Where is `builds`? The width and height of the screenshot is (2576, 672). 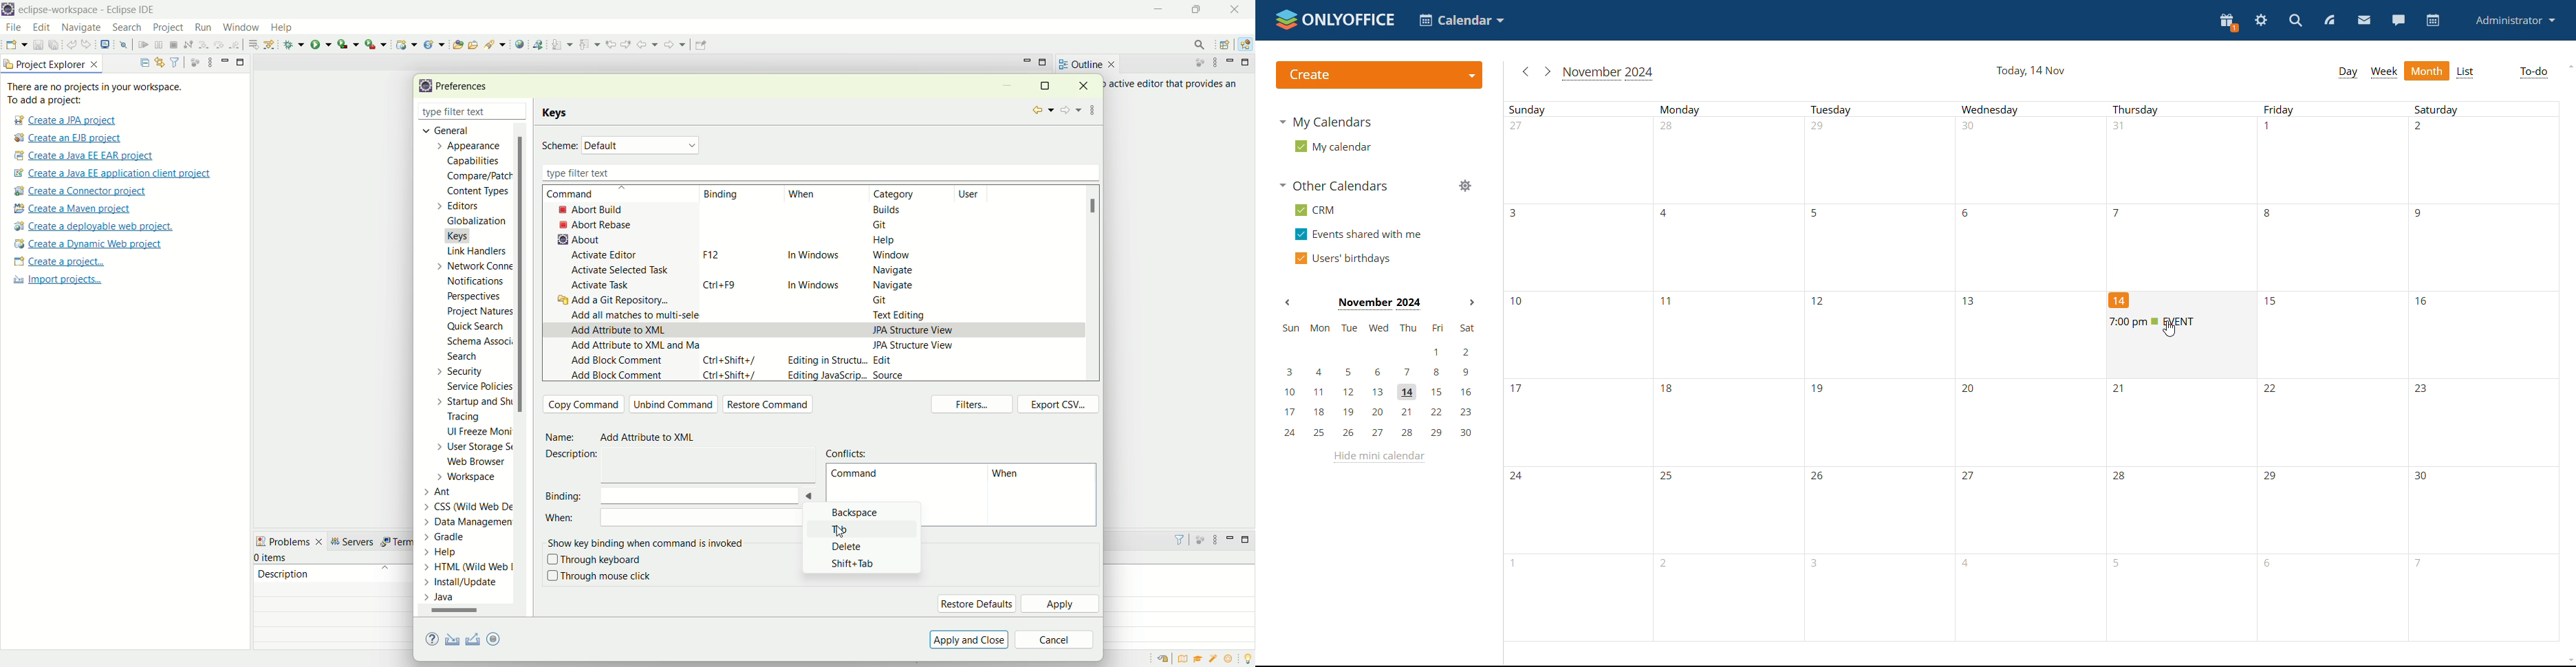 builds is located at coordinates (888, 209).